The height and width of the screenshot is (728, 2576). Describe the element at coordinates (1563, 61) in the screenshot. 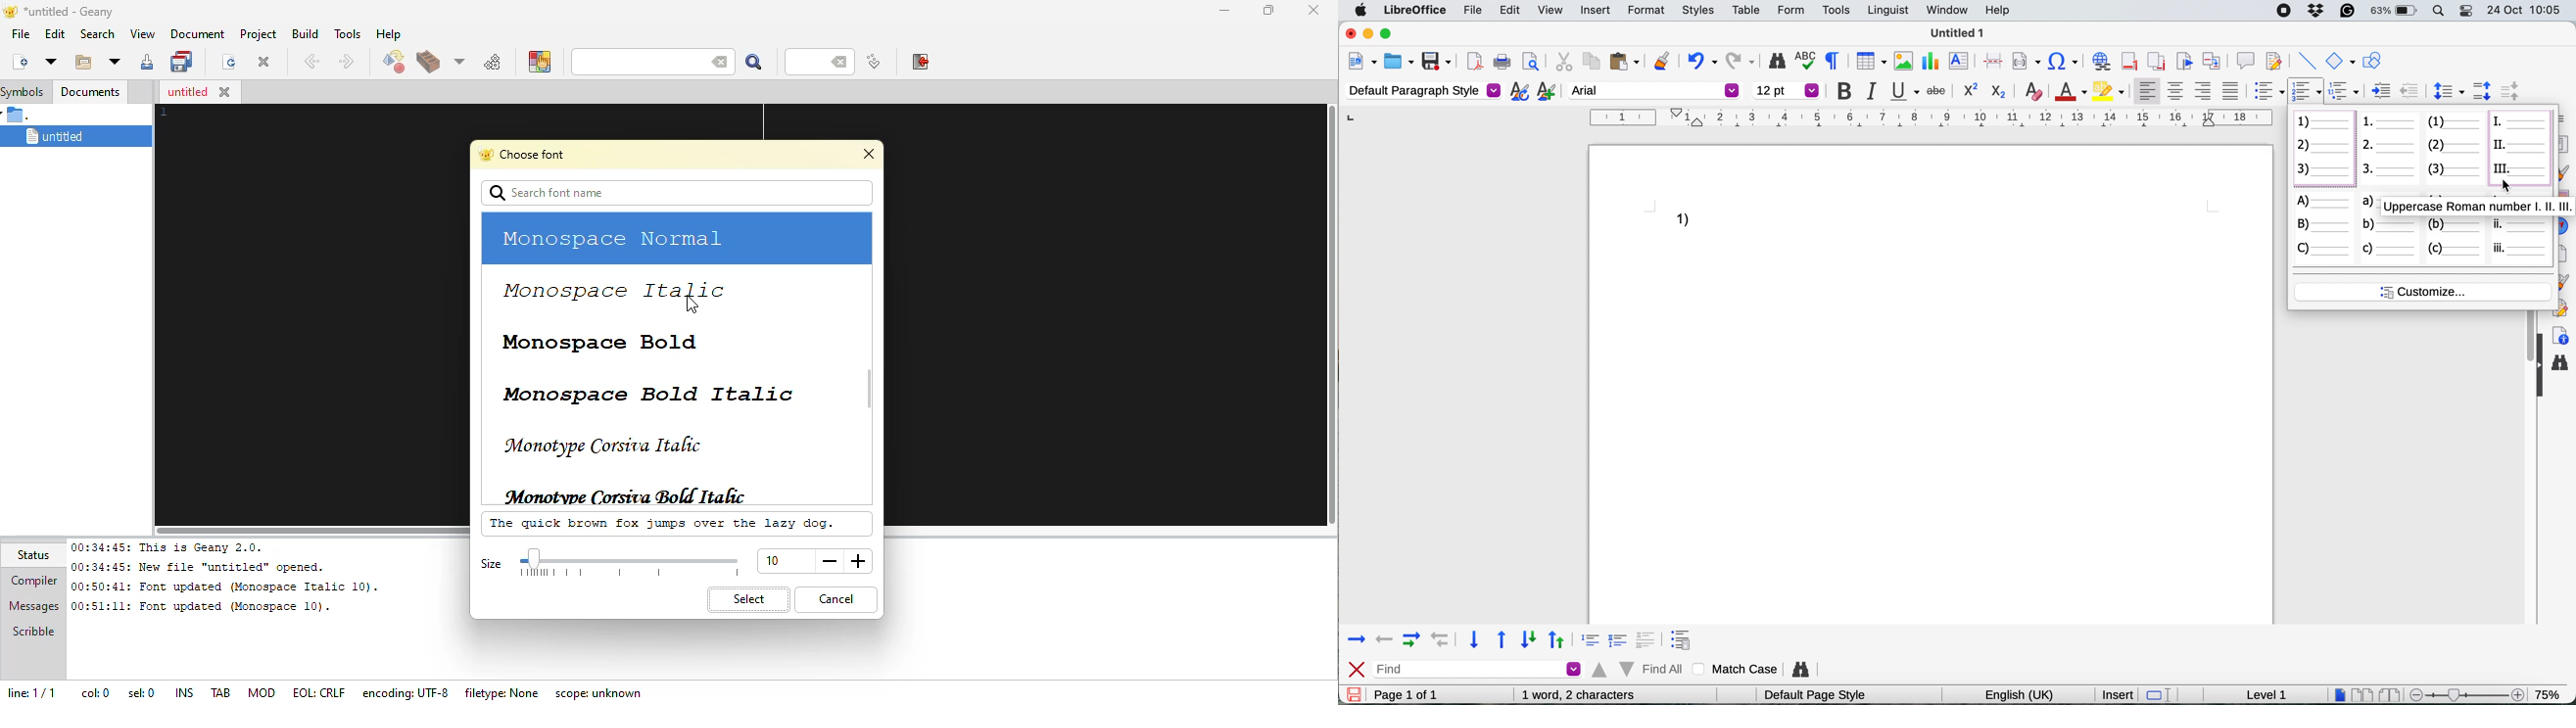

I see `cut` at that location.